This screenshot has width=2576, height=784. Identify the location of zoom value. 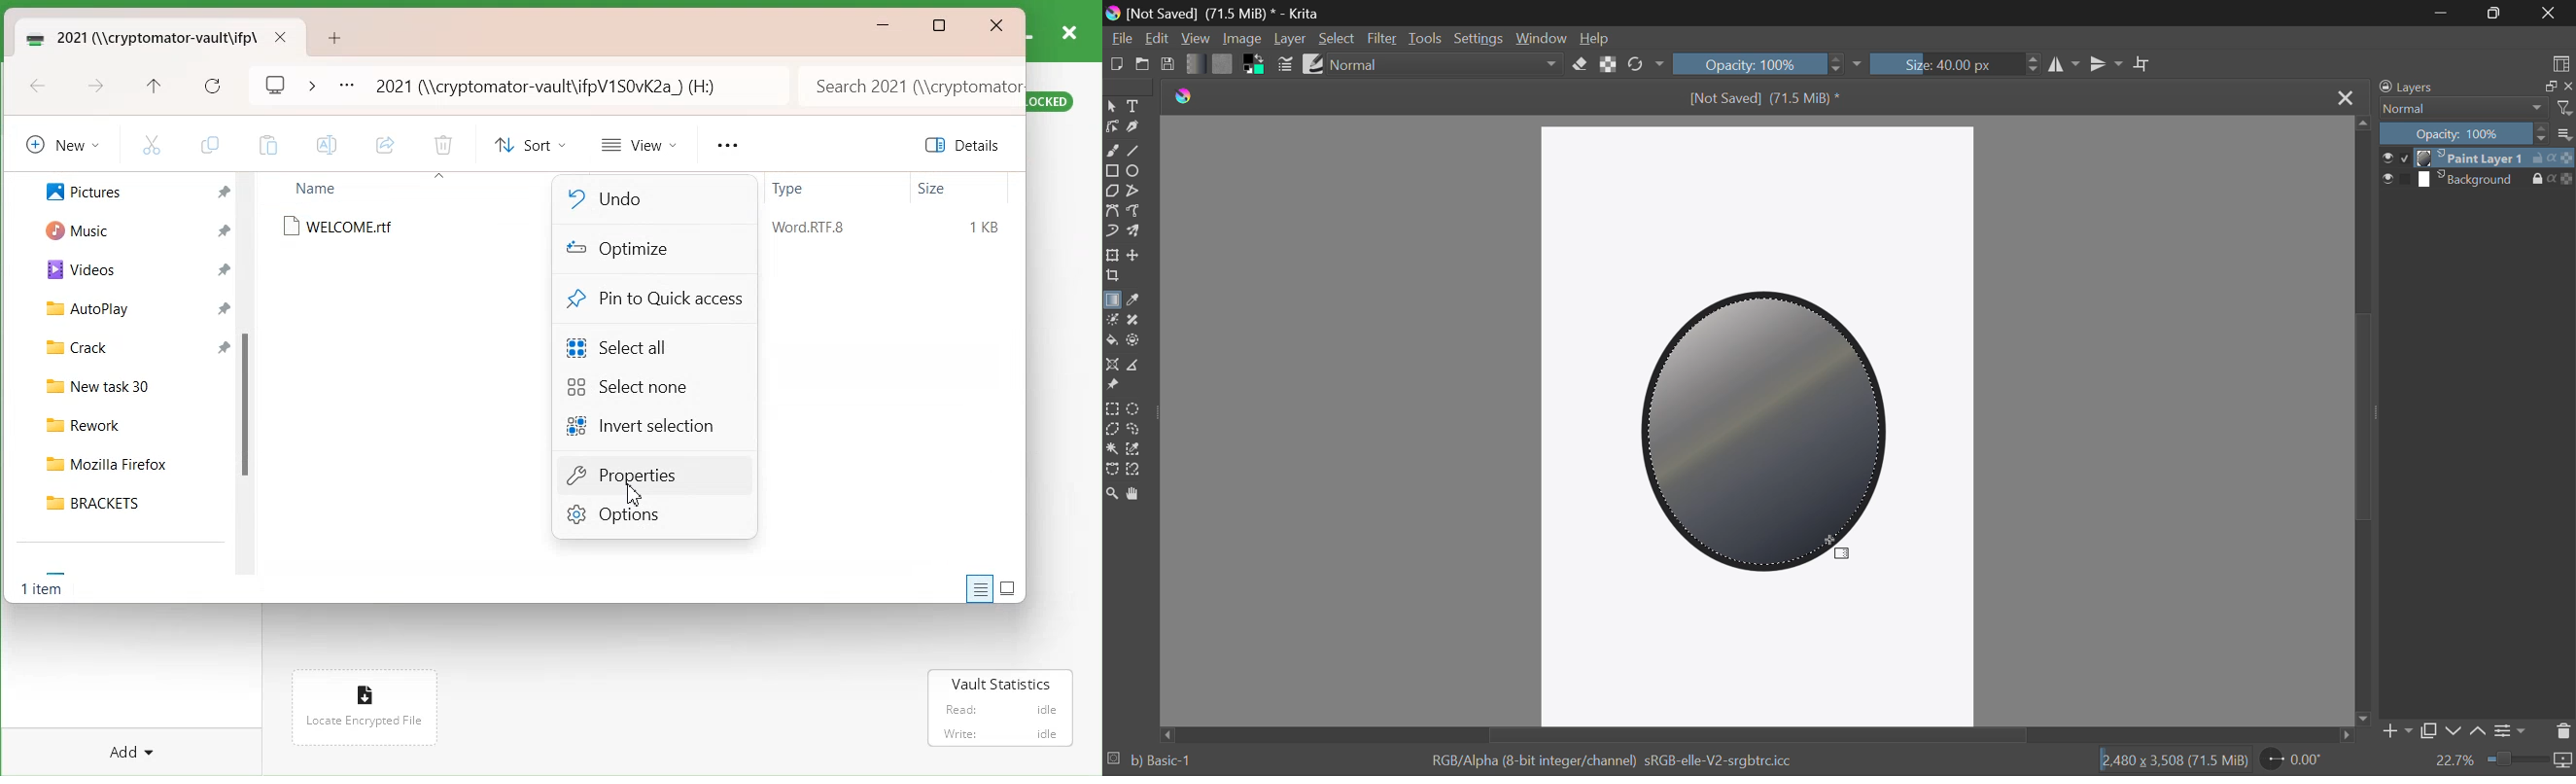
(2457, 761).